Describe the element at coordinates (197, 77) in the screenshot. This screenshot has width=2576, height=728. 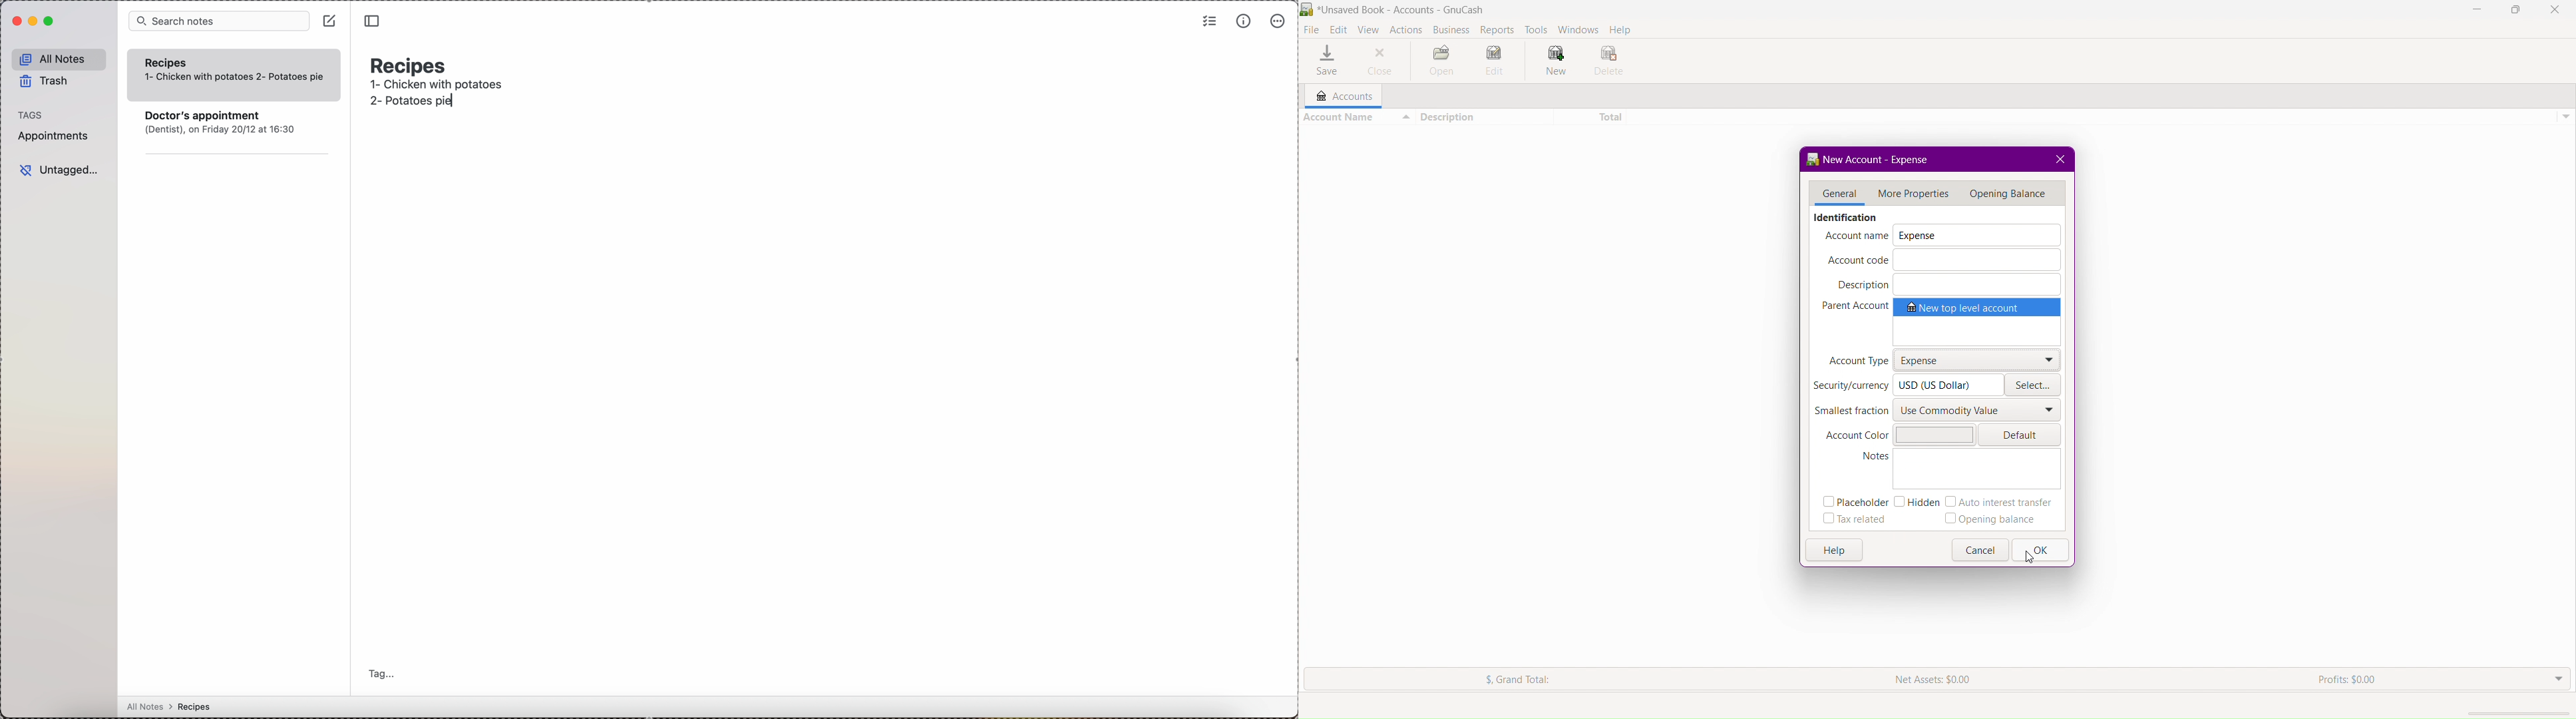
I see `1- Chicken with potatoes` at that location.